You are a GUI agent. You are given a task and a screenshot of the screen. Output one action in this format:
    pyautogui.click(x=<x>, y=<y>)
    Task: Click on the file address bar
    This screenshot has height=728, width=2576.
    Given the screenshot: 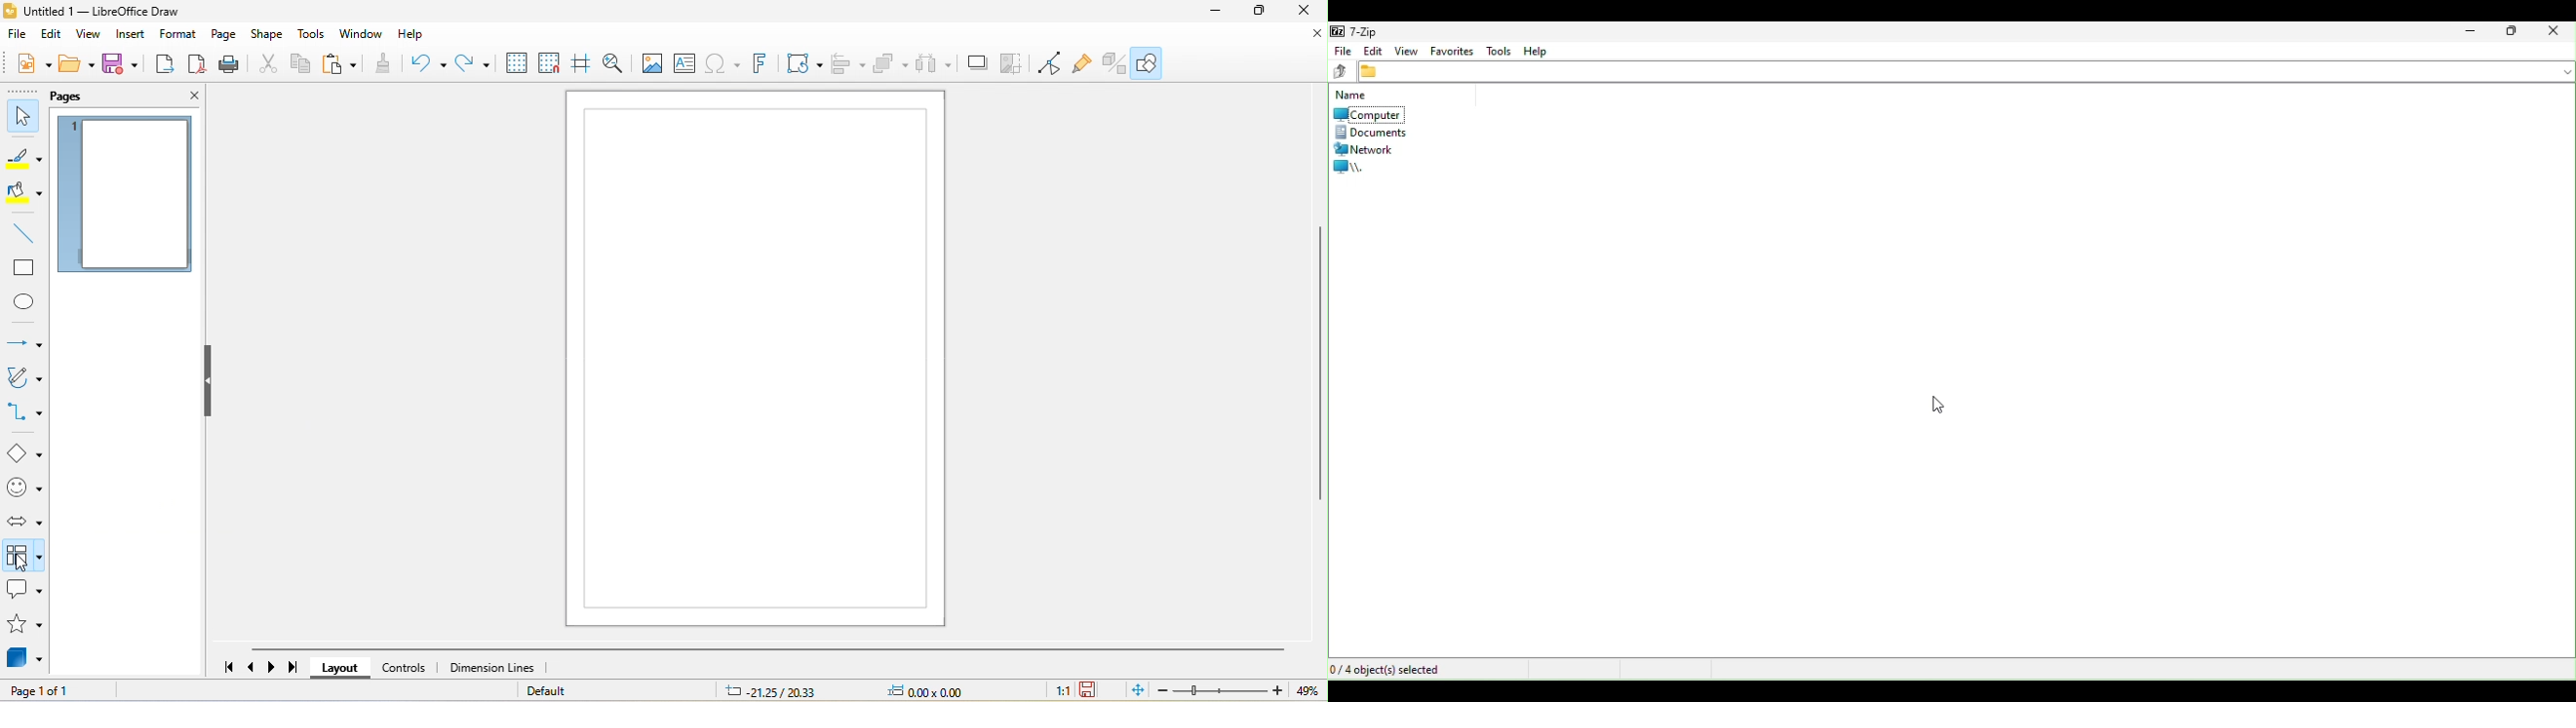 What is the action you would take?
    pyautogui.click(x=1968, y=73)
    